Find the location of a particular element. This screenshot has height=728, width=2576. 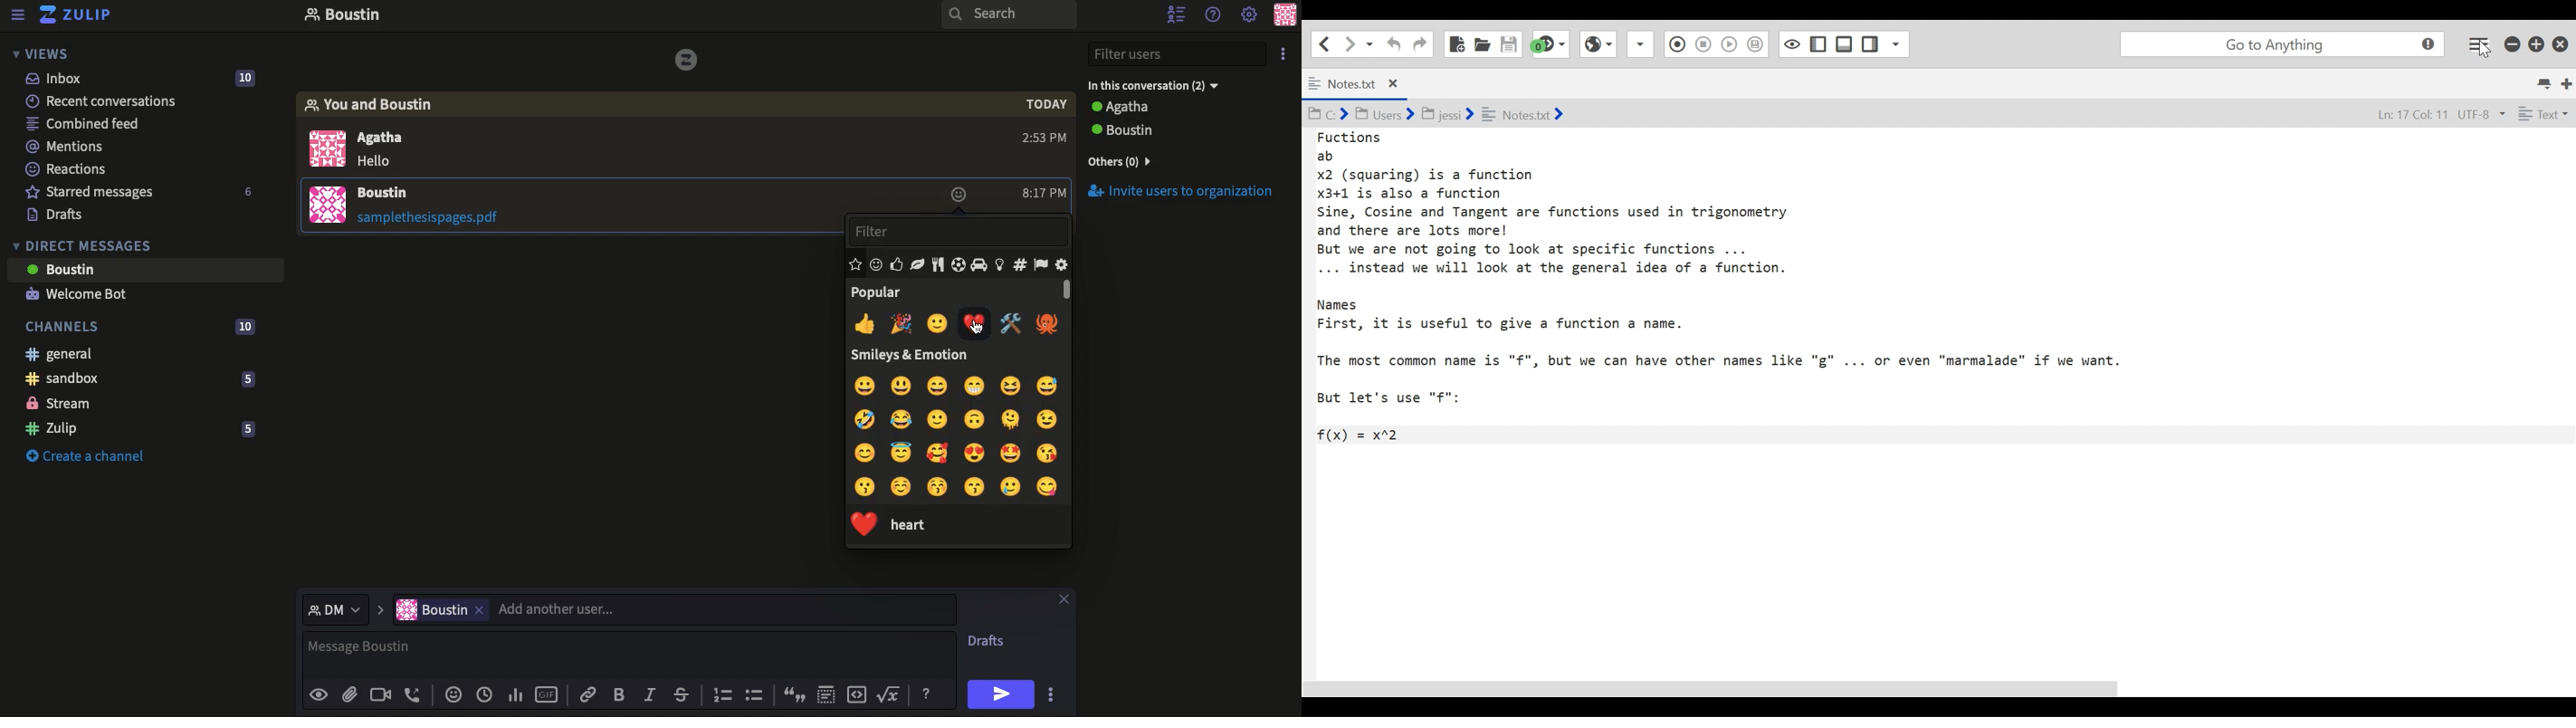

Reactions is located at coordinates (68, 171).